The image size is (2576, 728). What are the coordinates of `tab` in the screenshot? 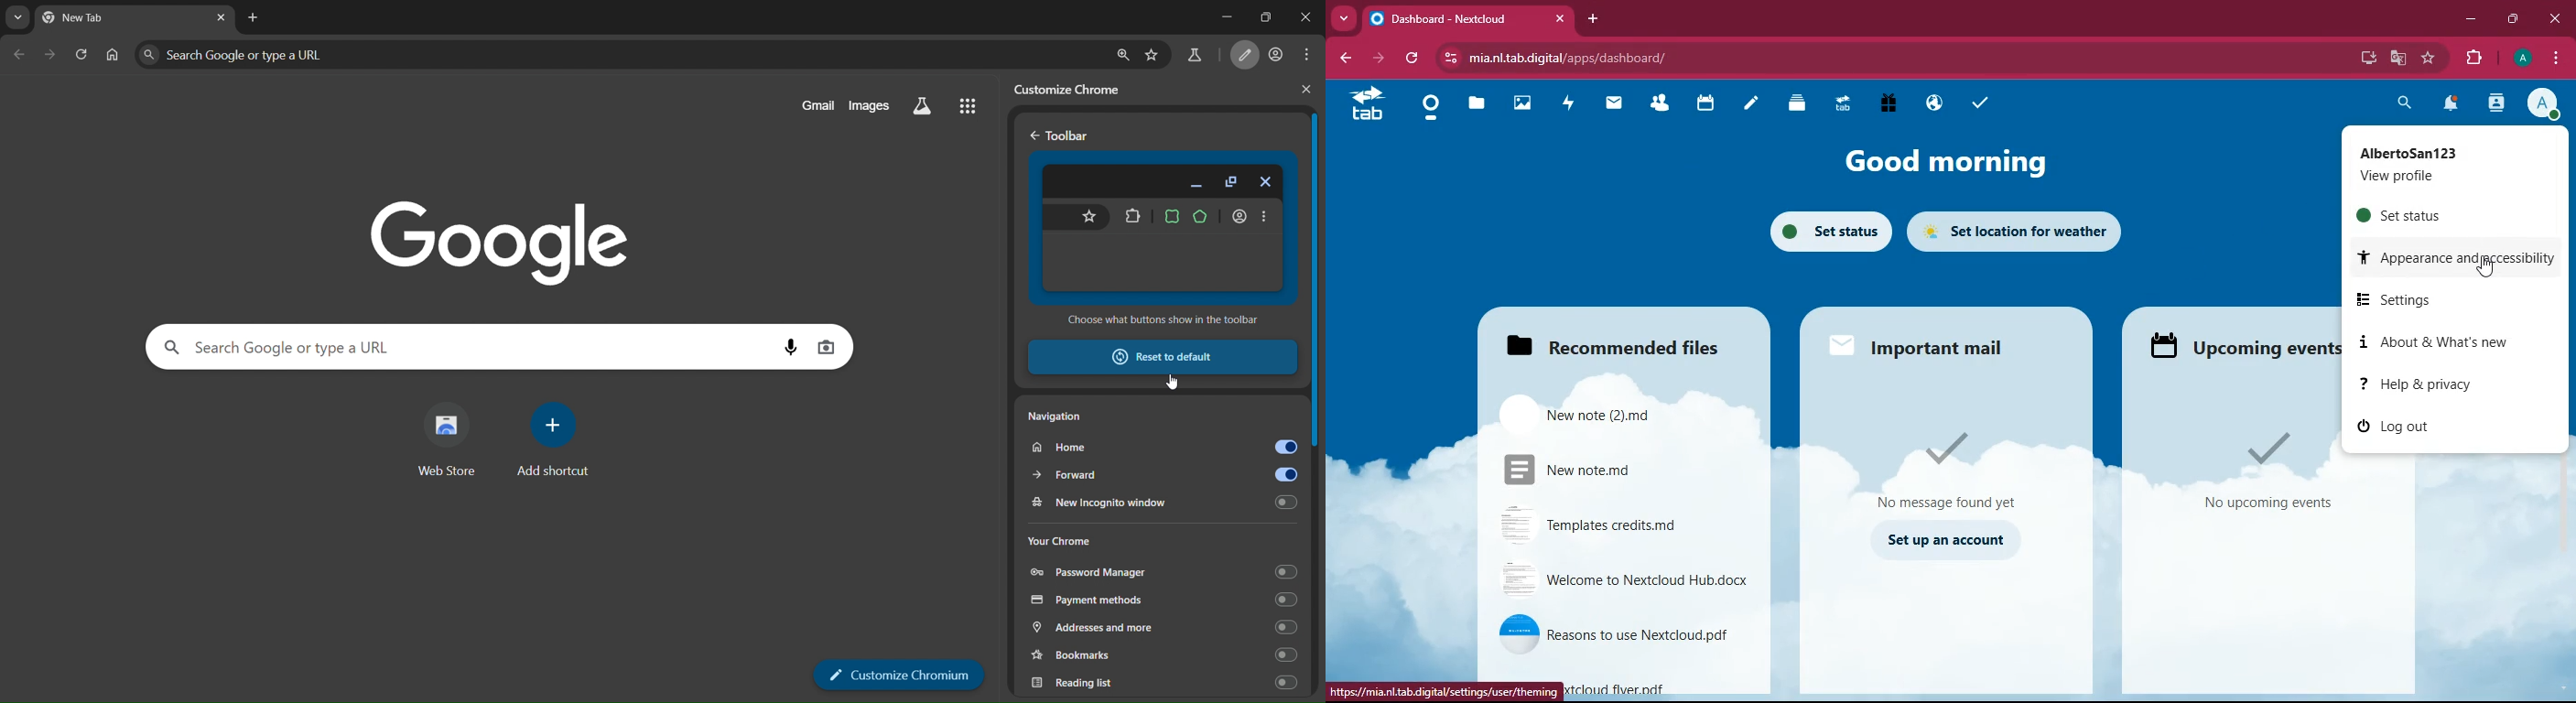 It's located at (1450, 18).